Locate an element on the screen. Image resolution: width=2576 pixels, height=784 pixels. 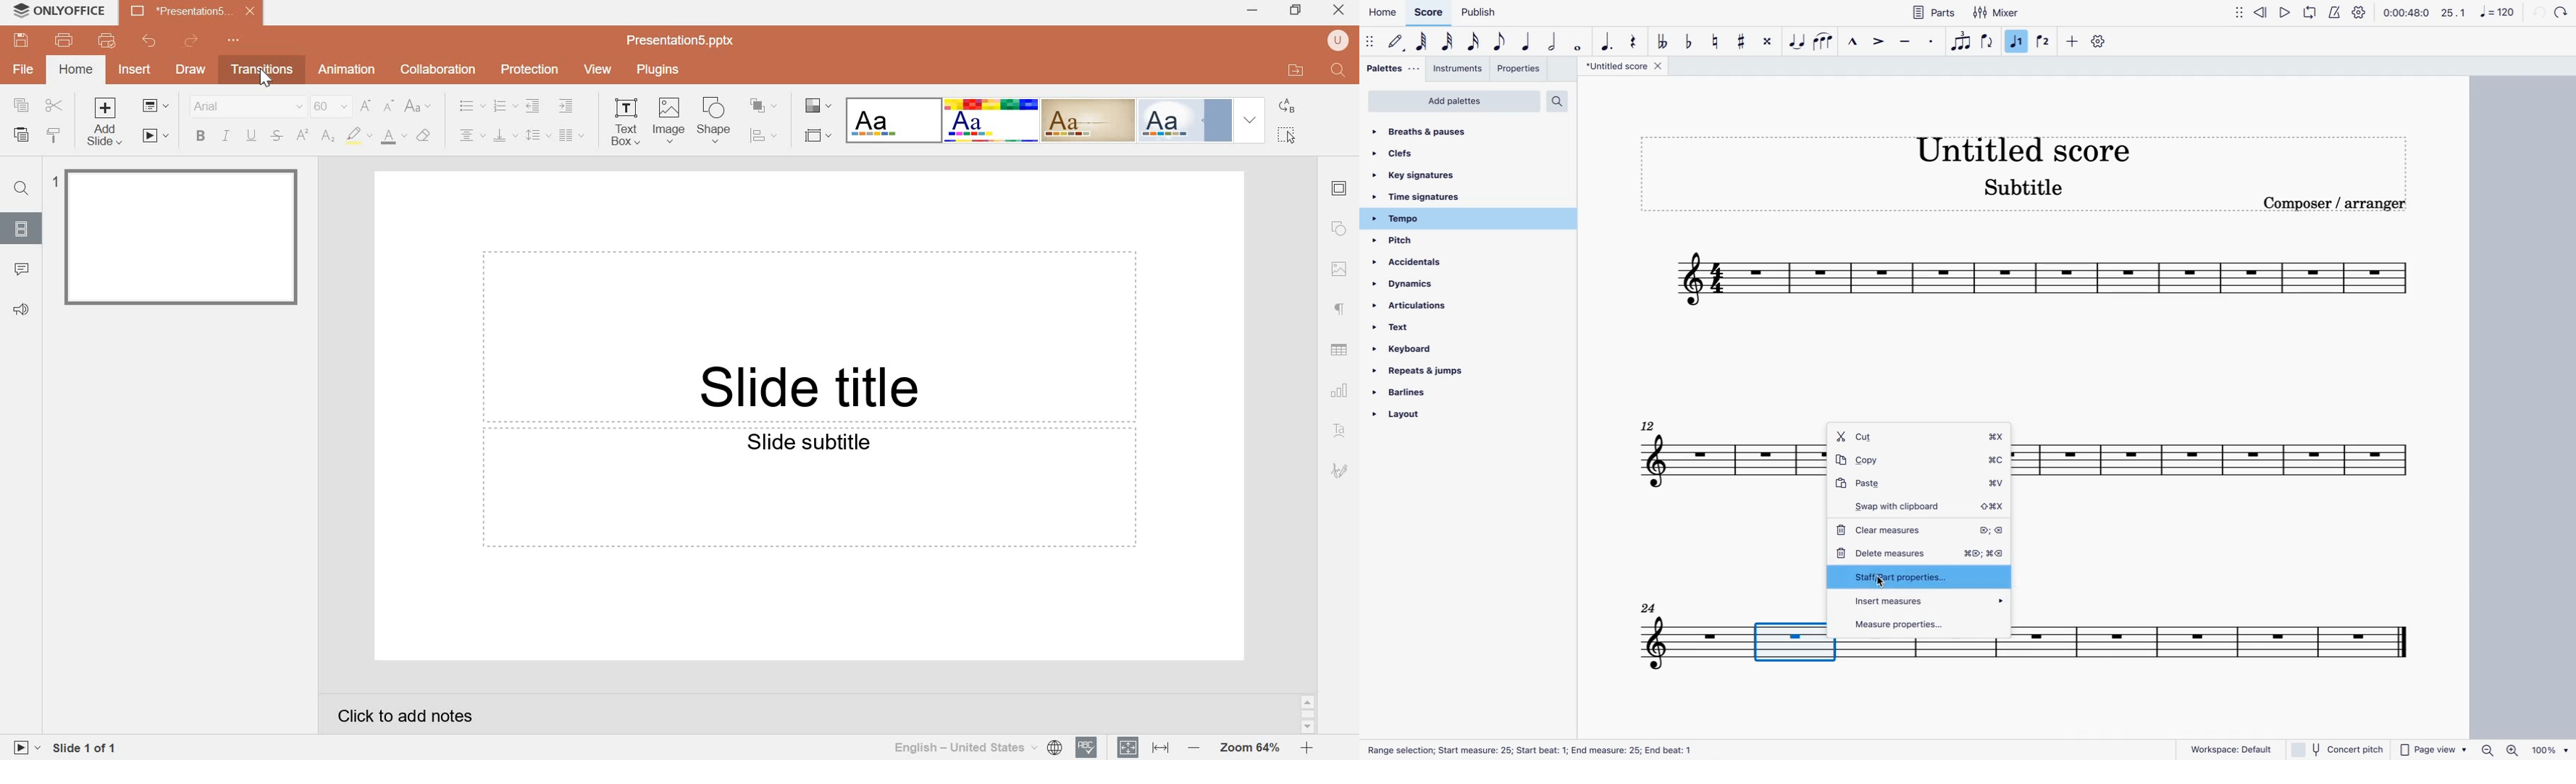
vertical align is located at coordinates (506, 134).